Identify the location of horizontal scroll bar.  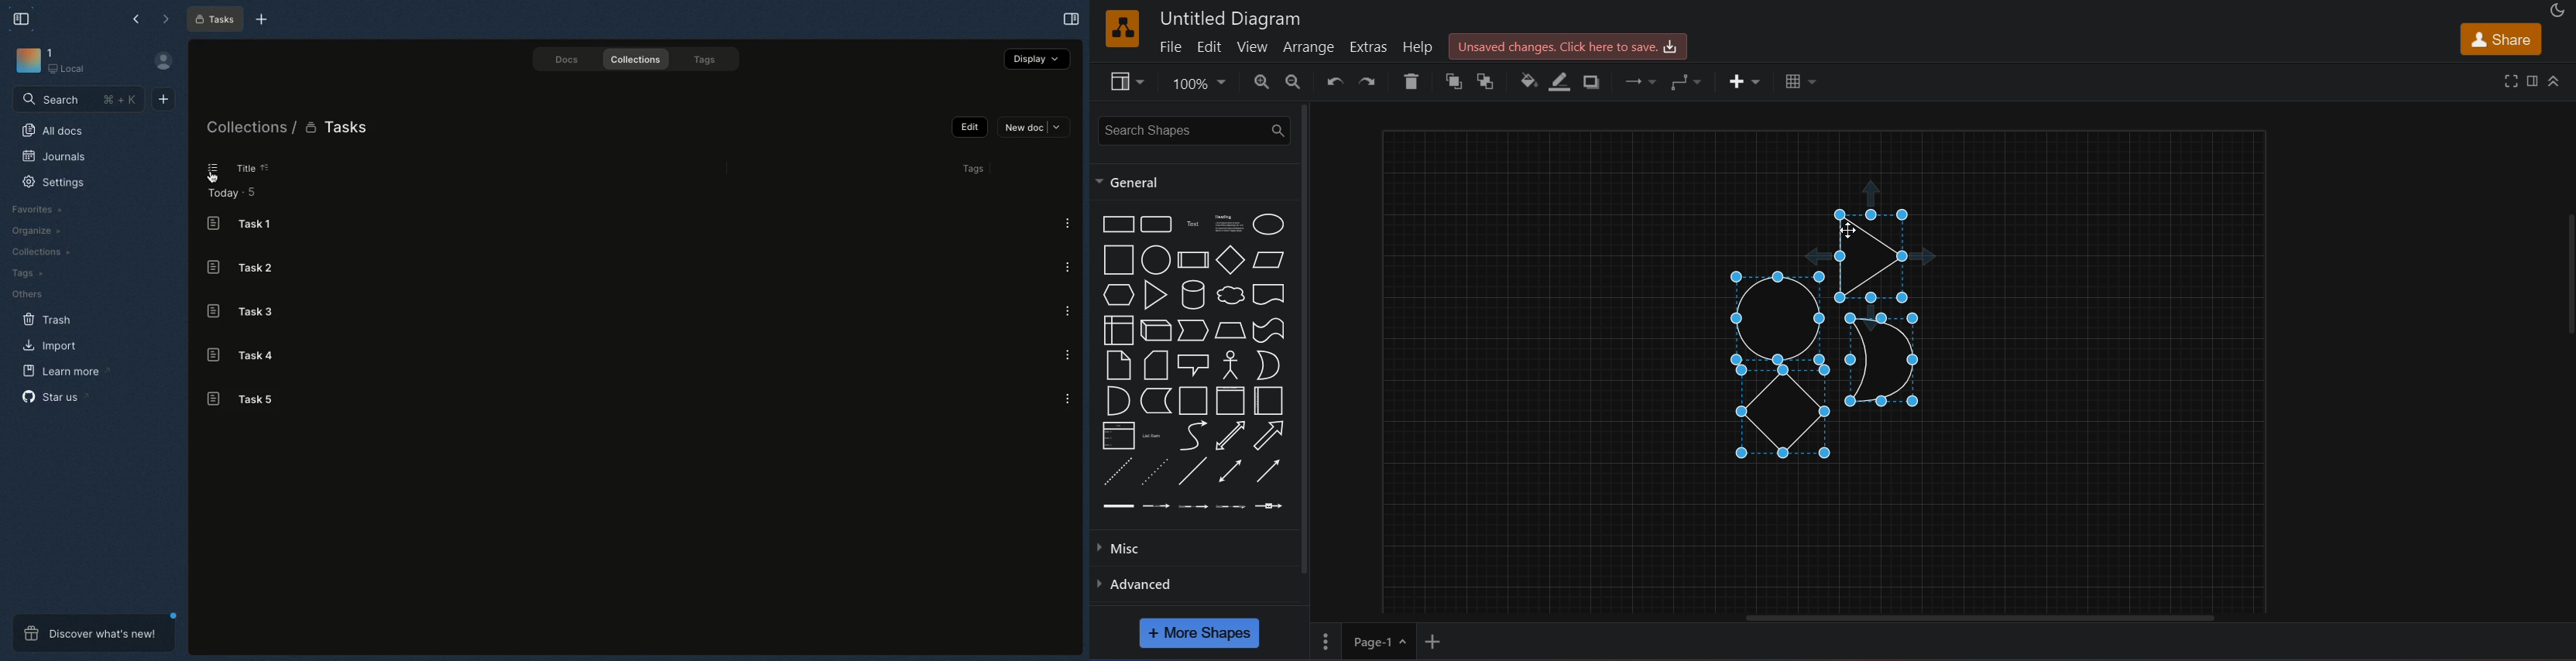
(1978, 620).